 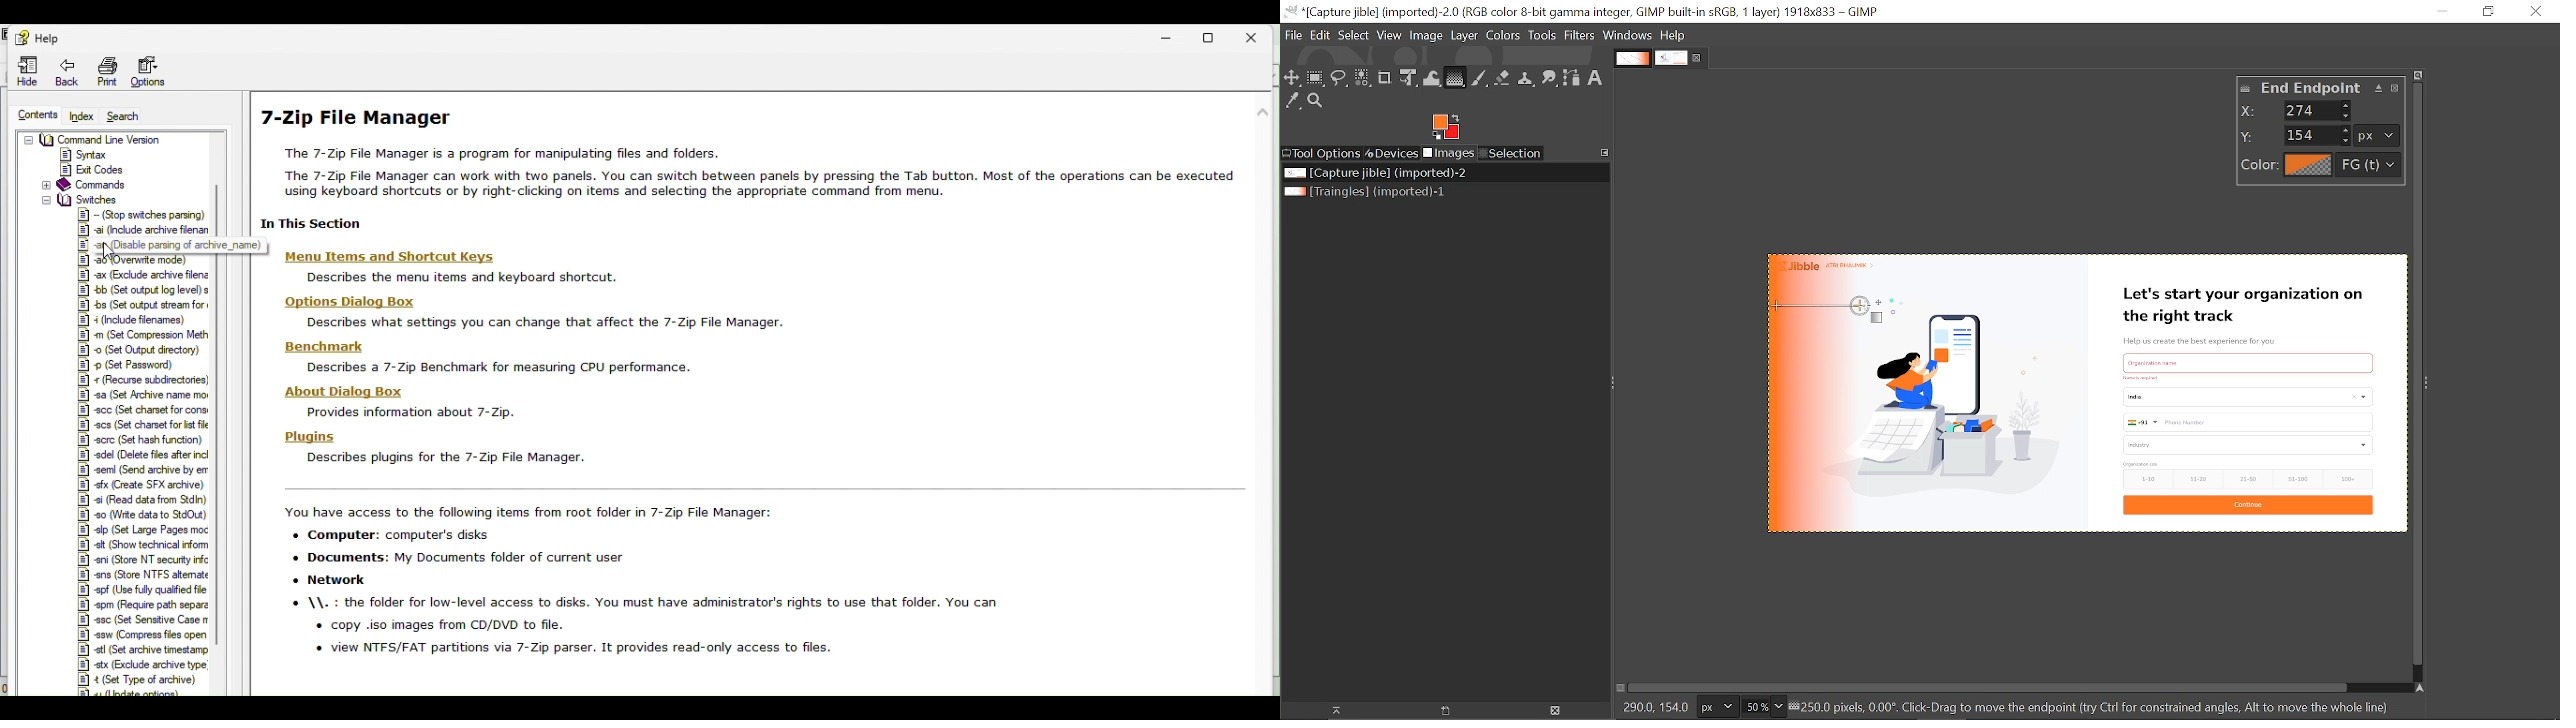 I want to click on | In This Section, so click(x=305, y=224).